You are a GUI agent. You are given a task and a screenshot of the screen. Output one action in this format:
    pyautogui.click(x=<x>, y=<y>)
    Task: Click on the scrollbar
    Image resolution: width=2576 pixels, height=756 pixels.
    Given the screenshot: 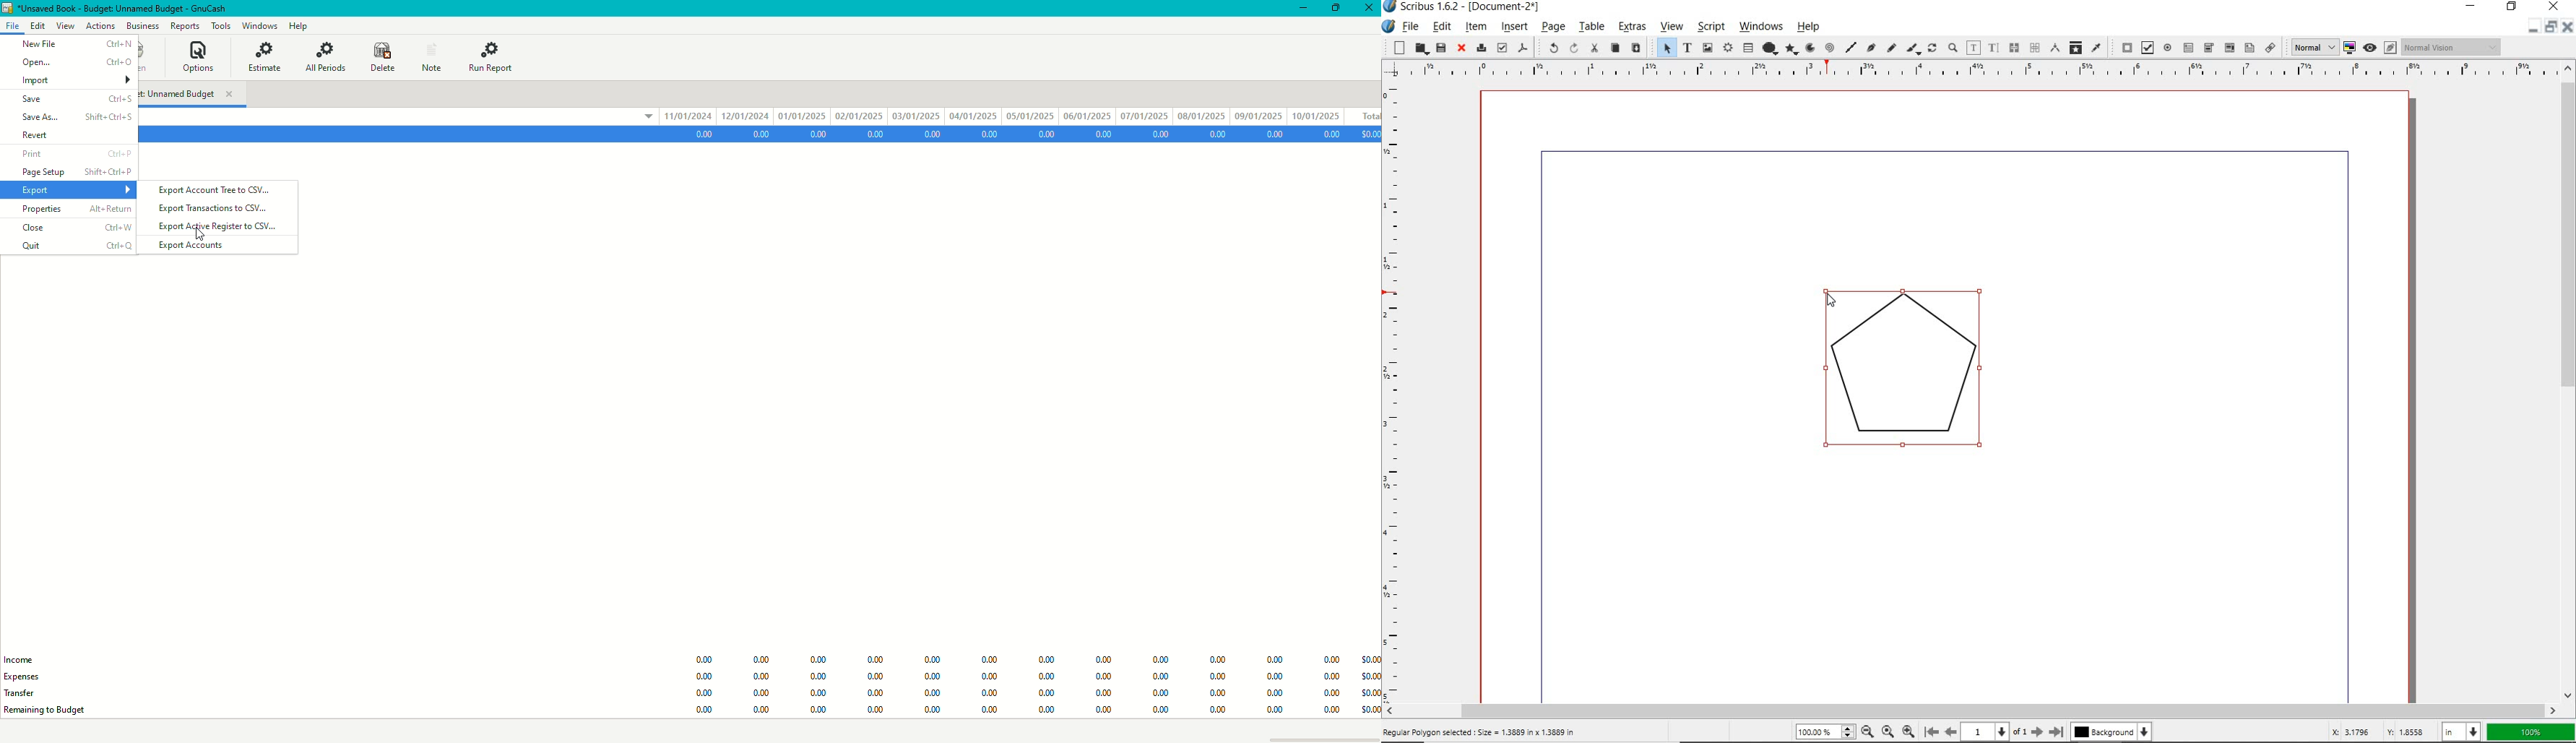 What is the action you would take?
    pyautogui.click(x=1970, y=711)
    